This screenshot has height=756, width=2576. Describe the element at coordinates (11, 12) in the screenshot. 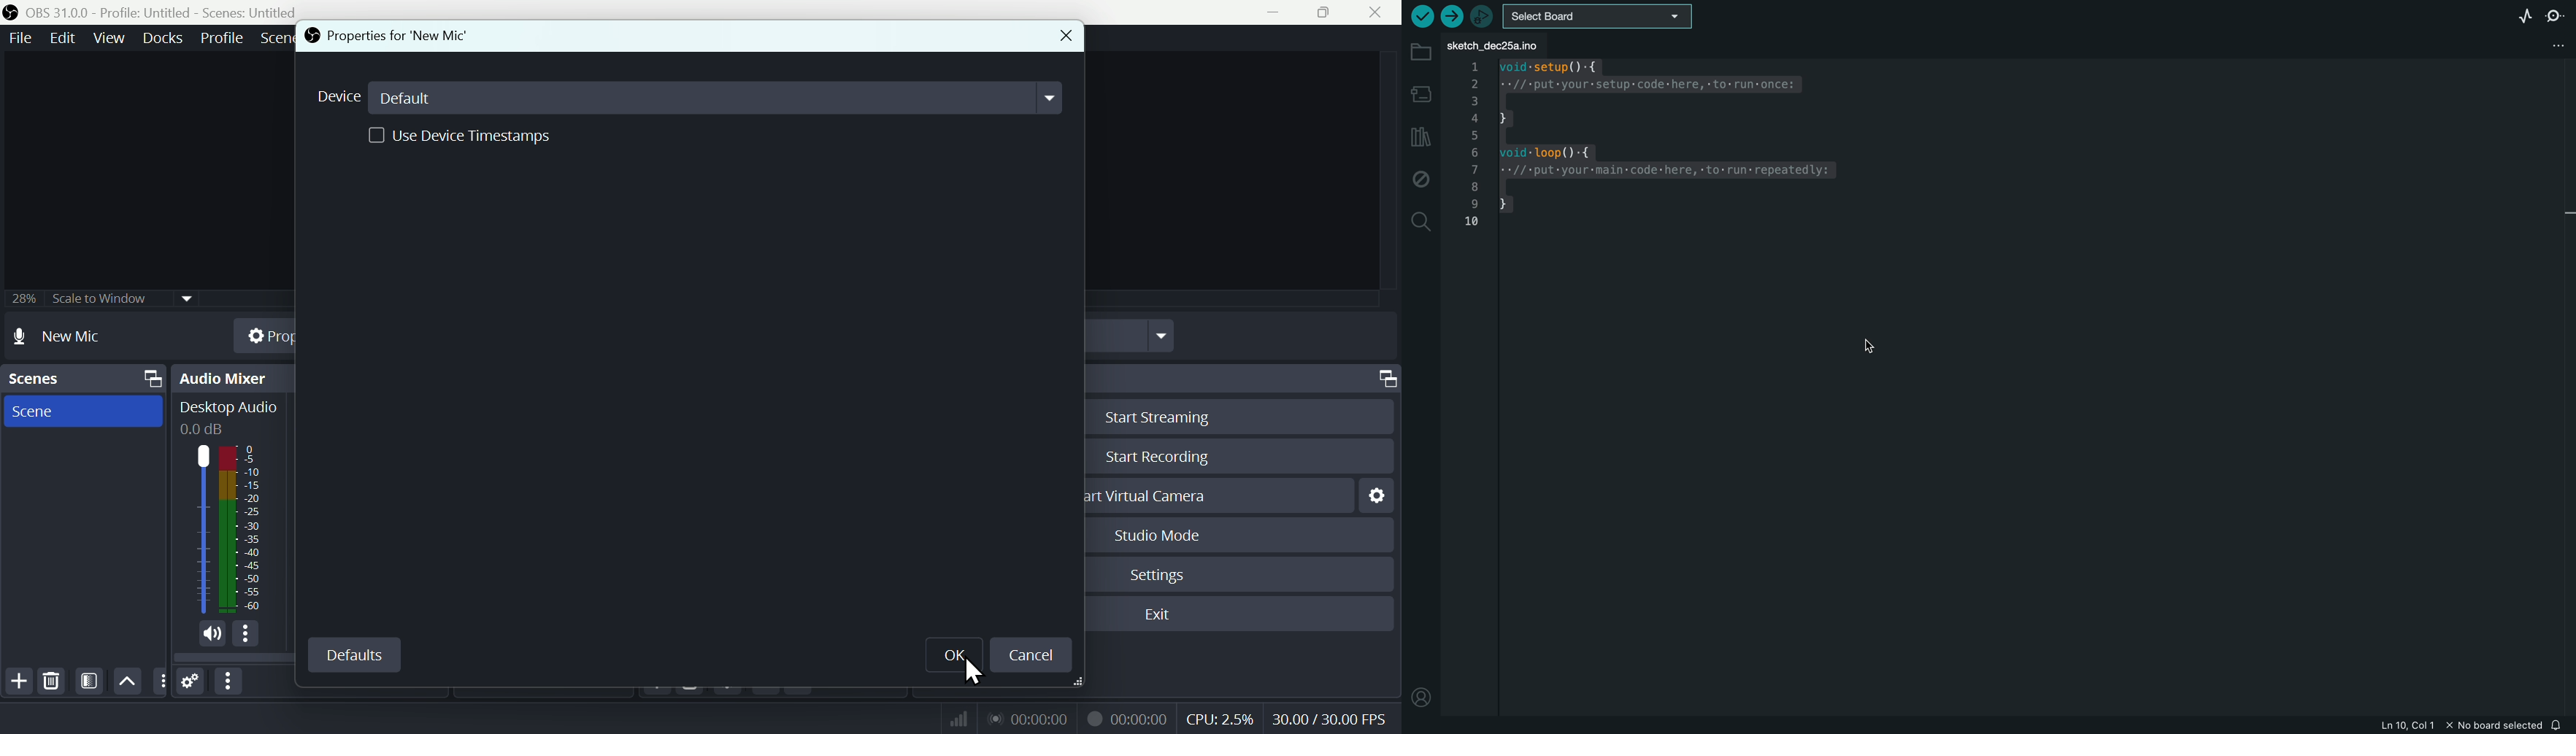

I see `OBS Studio Desktop Icon` at that location.